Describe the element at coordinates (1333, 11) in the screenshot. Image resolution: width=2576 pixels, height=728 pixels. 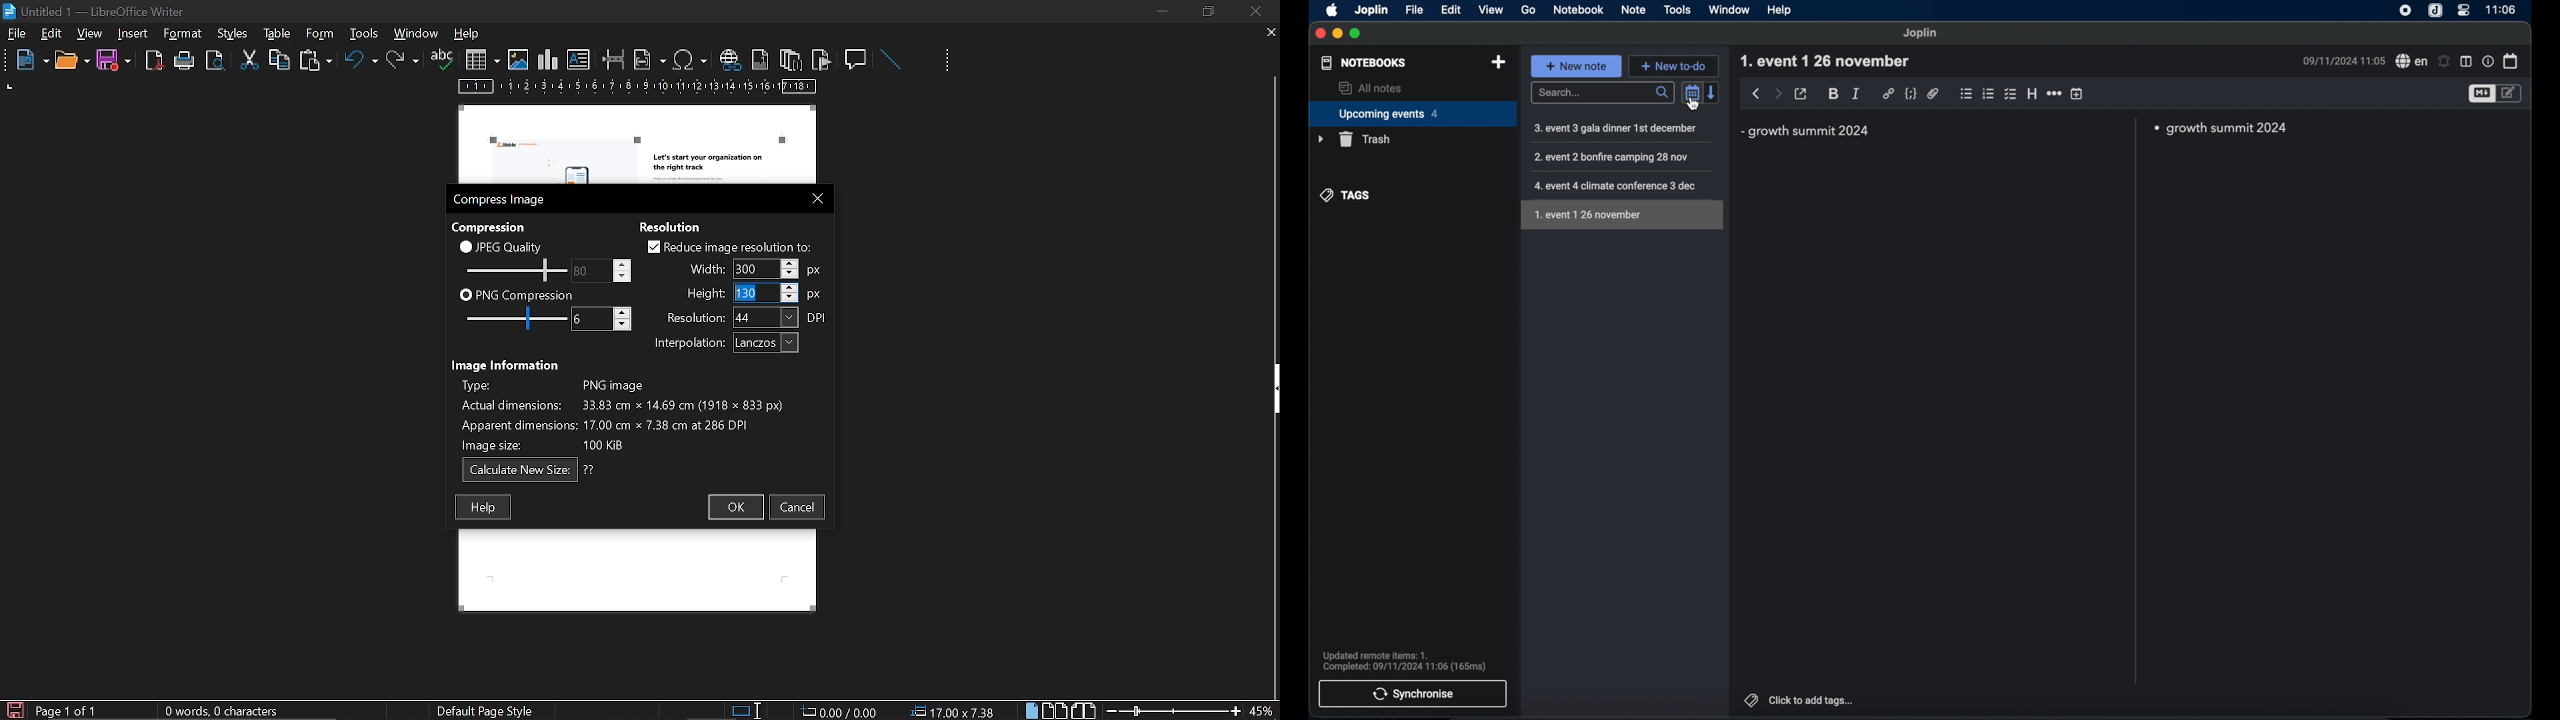
I see `apple icon` at that location.